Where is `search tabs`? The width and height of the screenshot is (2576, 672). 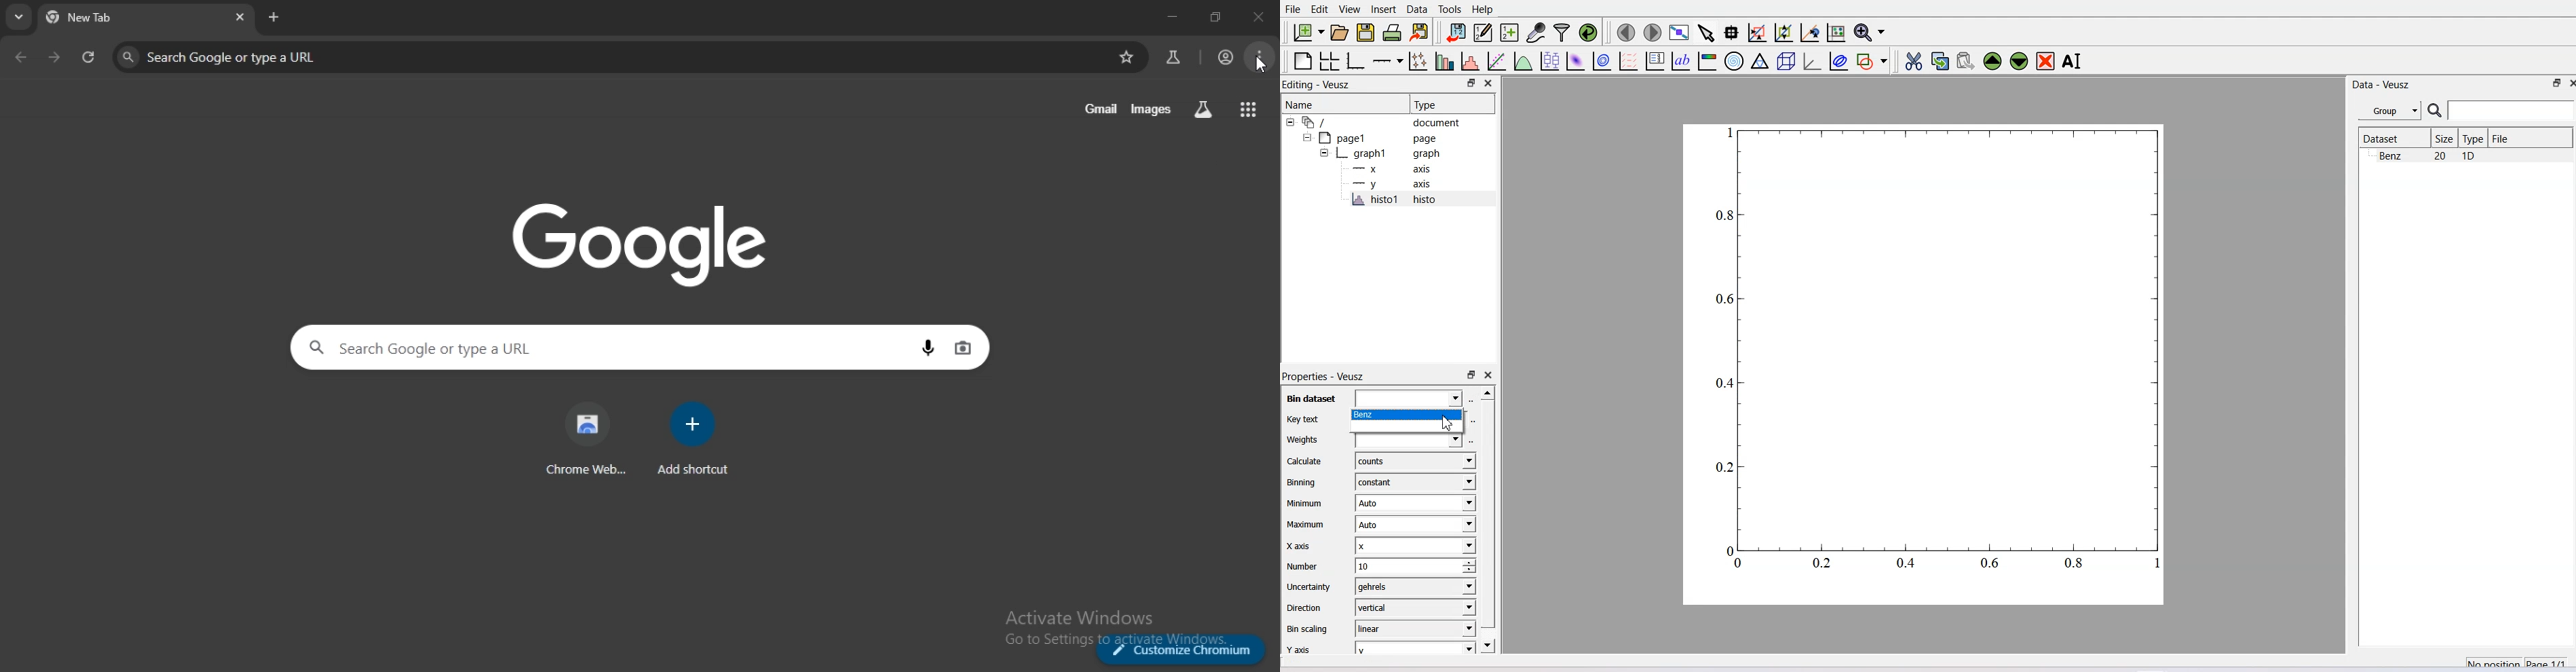 search tabs is located at coordinates (18, 17).